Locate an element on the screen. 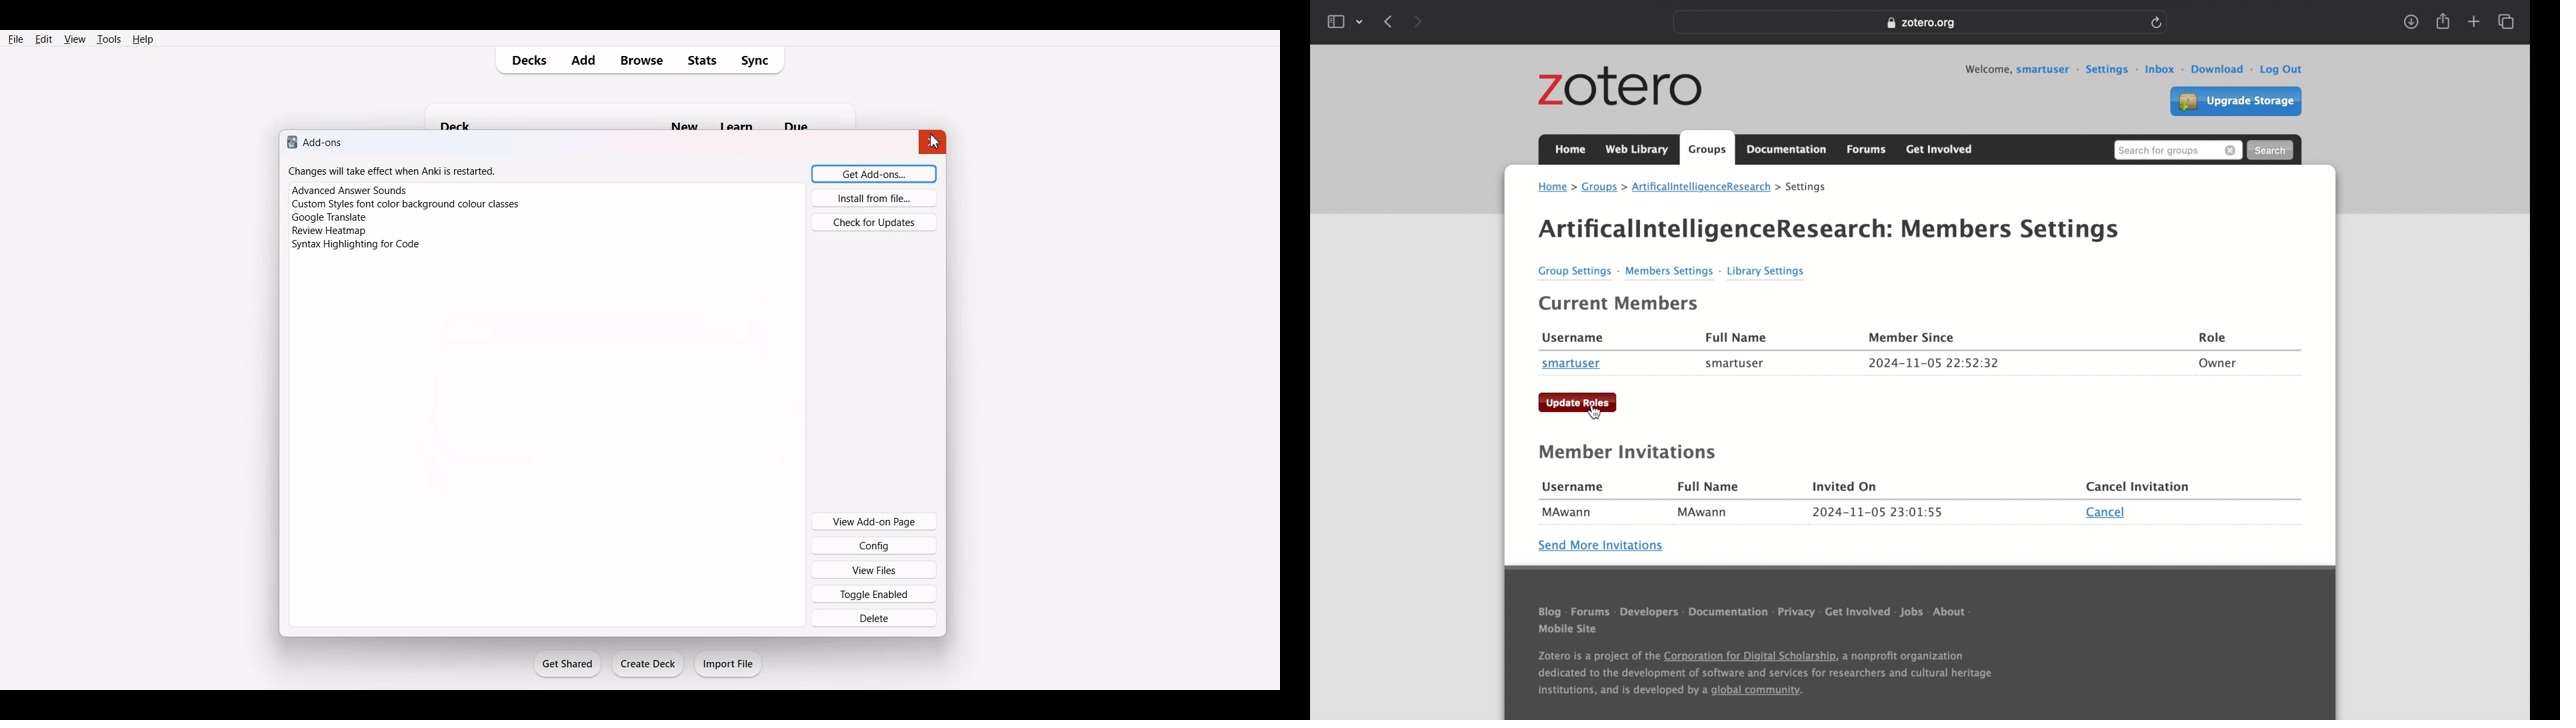  Get Started is located at coordinates (566, 663).